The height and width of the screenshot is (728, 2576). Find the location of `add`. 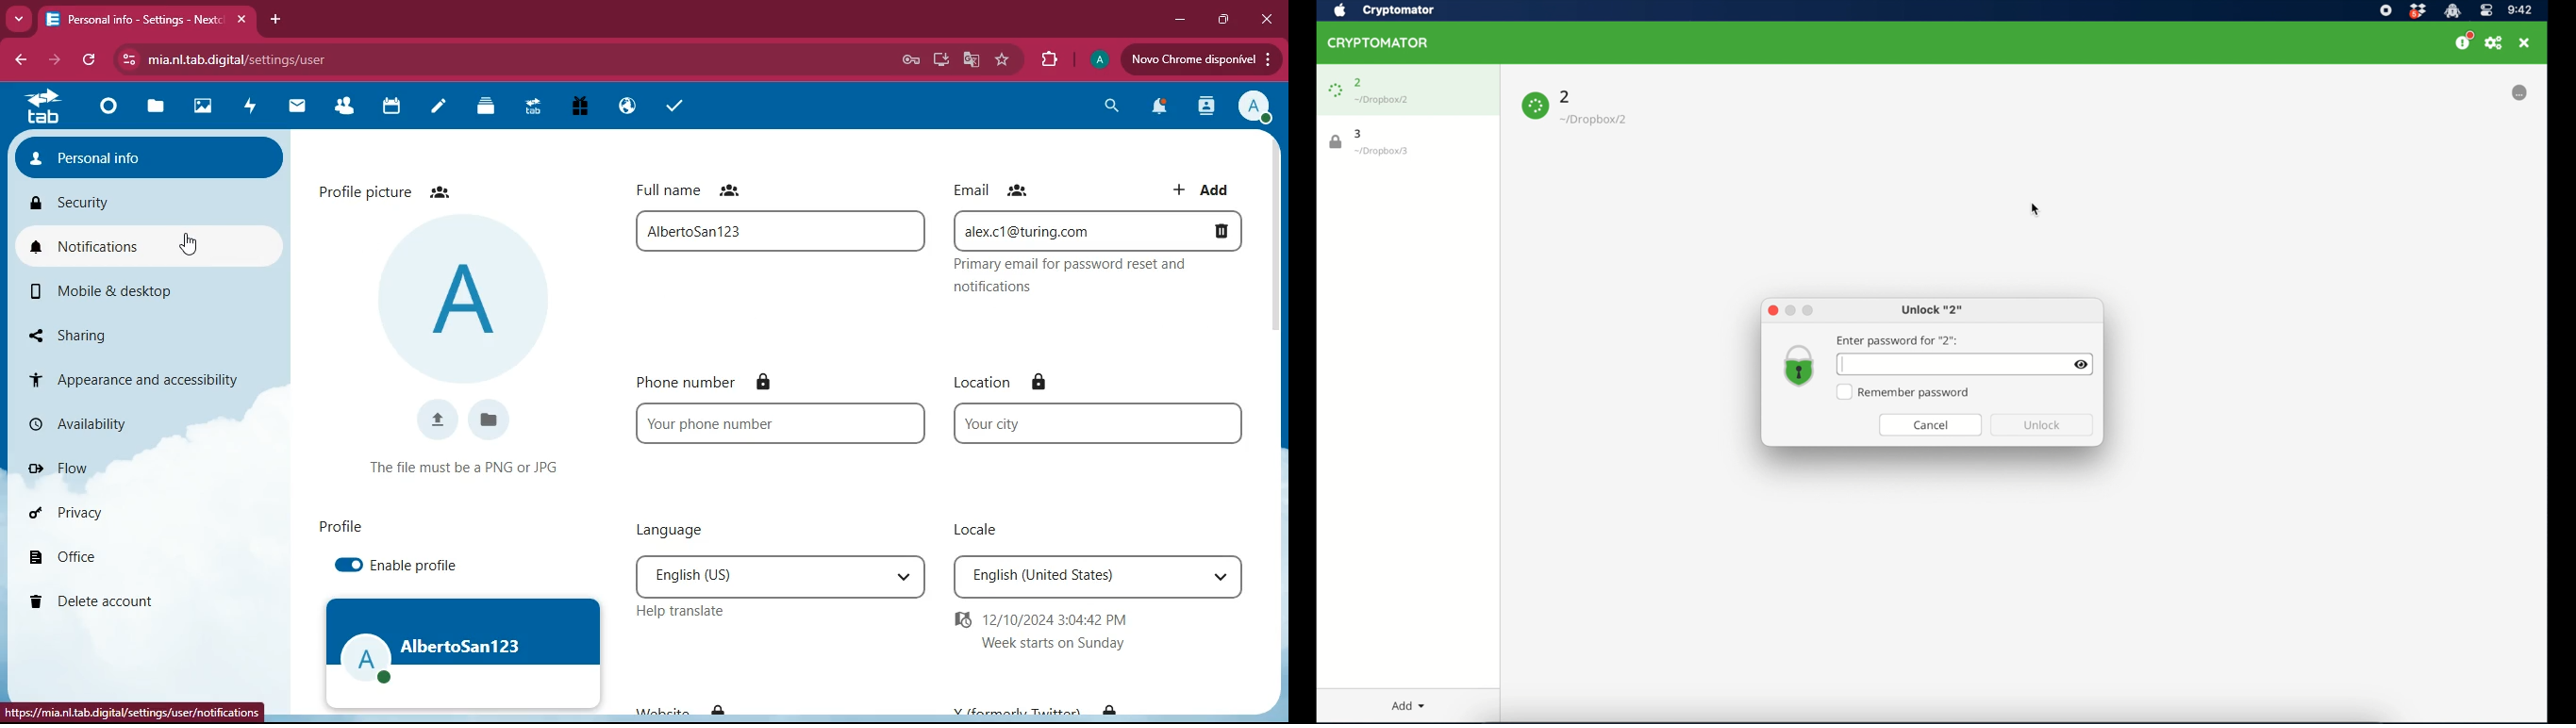

add is located at coordinates (1209, 187).